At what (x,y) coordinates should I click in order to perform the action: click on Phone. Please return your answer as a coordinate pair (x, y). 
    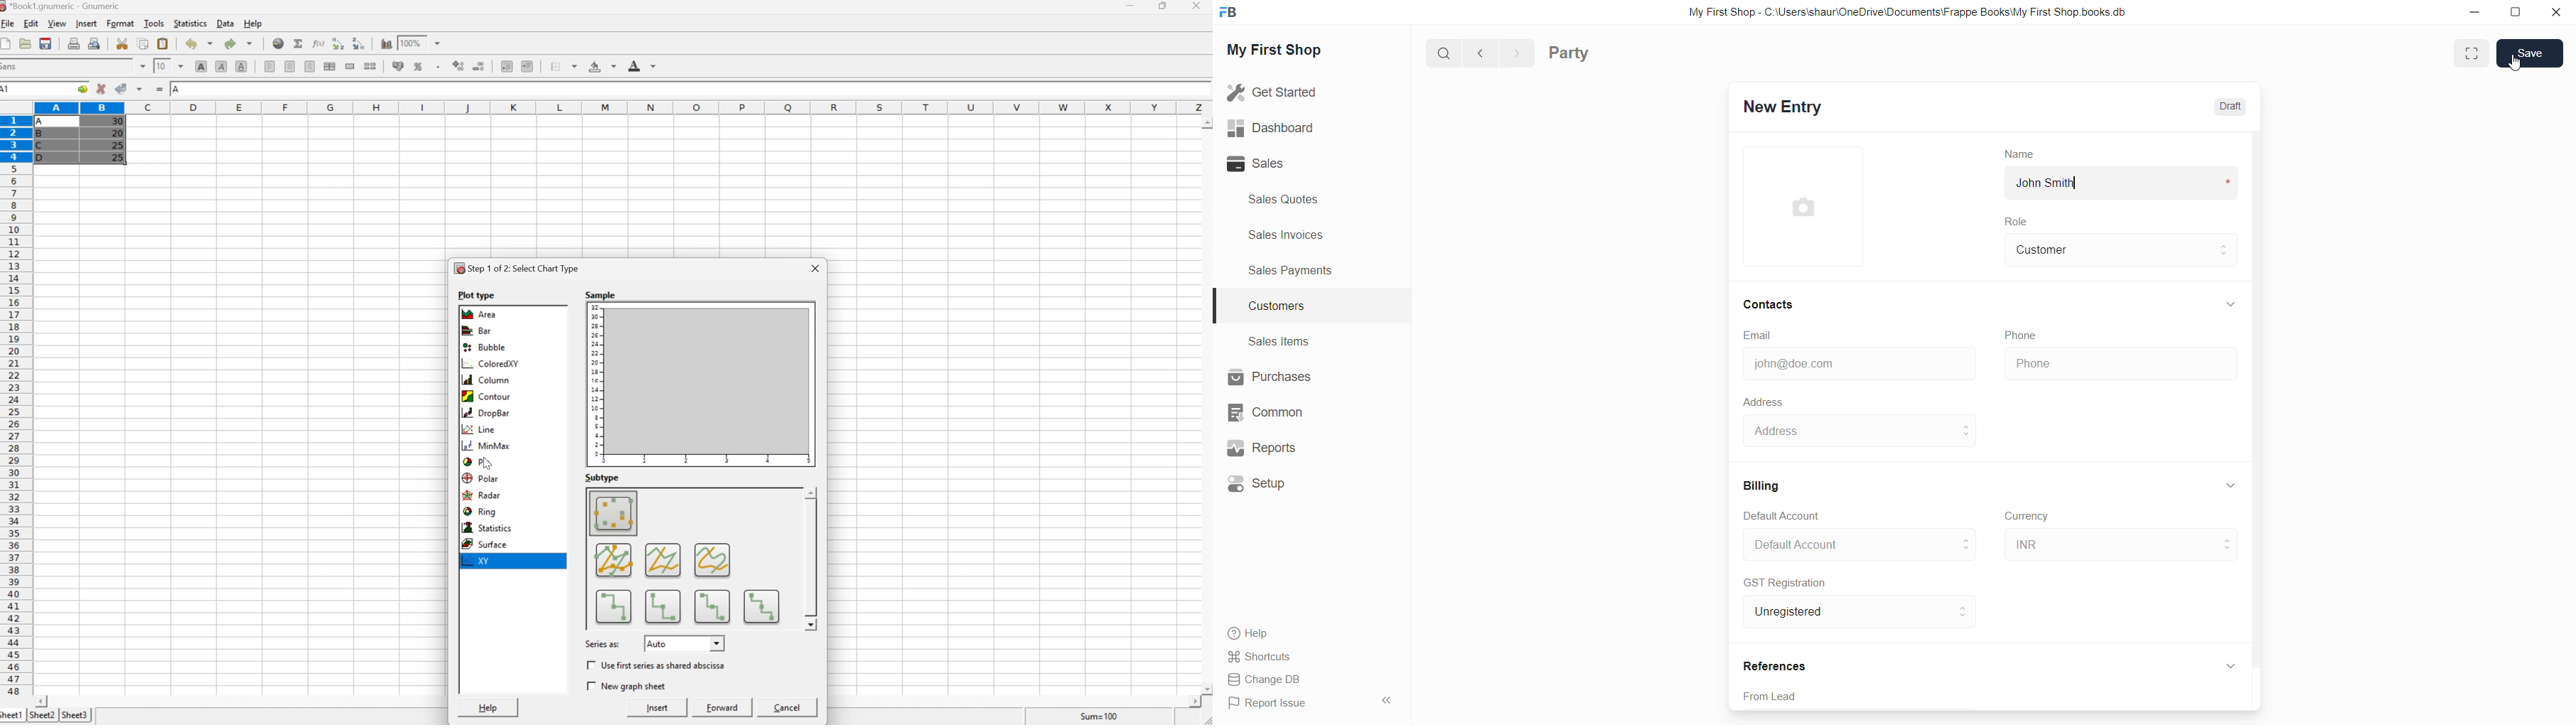
    Looking at the image, I should click on (2024, 333).